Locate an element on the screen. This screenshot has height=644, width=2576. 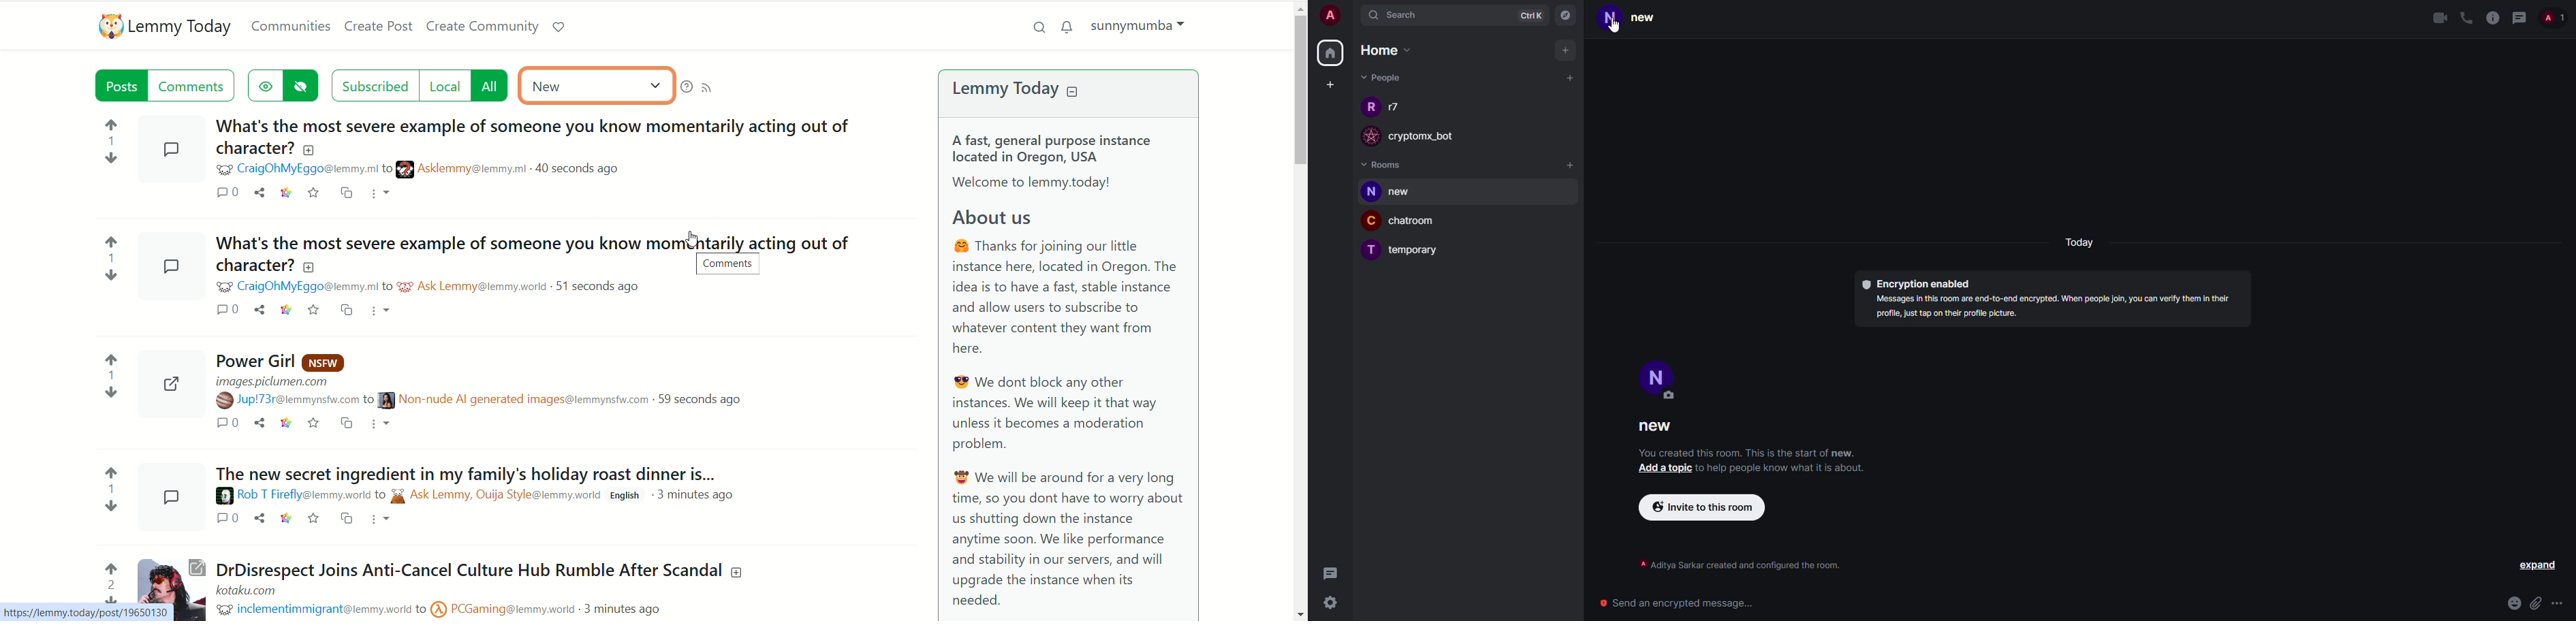
cross post is located at coordinates (354, 421).